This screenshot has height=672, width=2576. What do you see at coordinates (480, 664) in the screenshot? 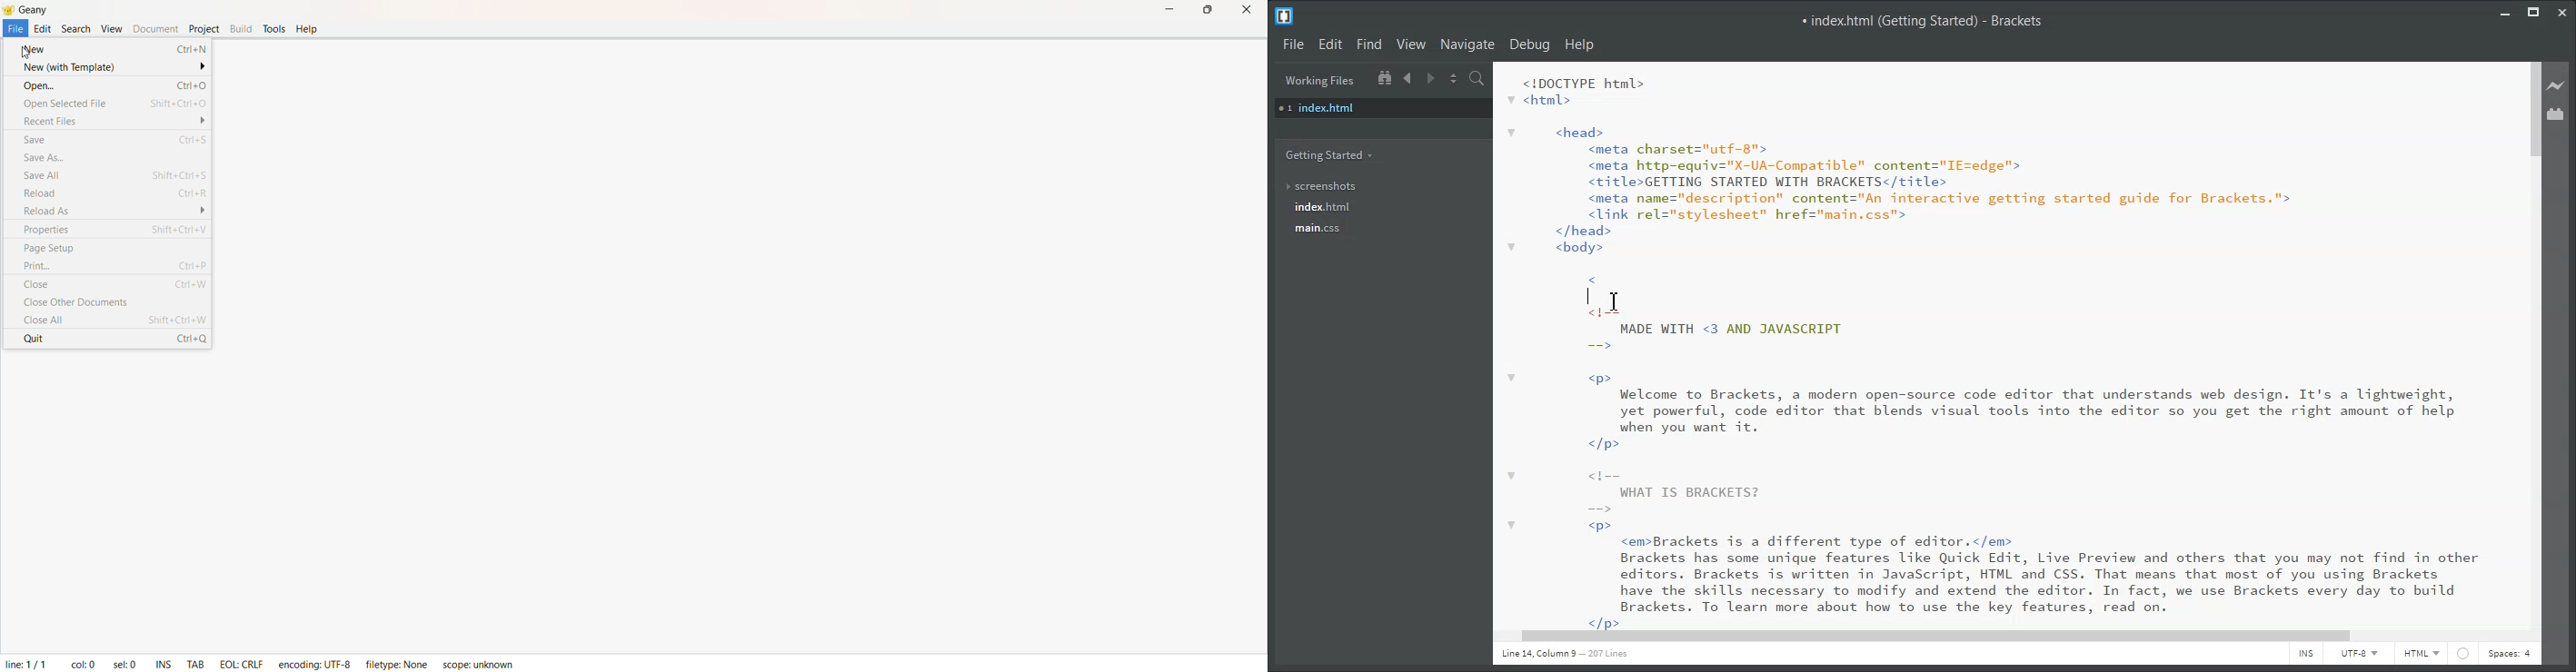
I see `scope: unknown` at bounding box center [480, 664].